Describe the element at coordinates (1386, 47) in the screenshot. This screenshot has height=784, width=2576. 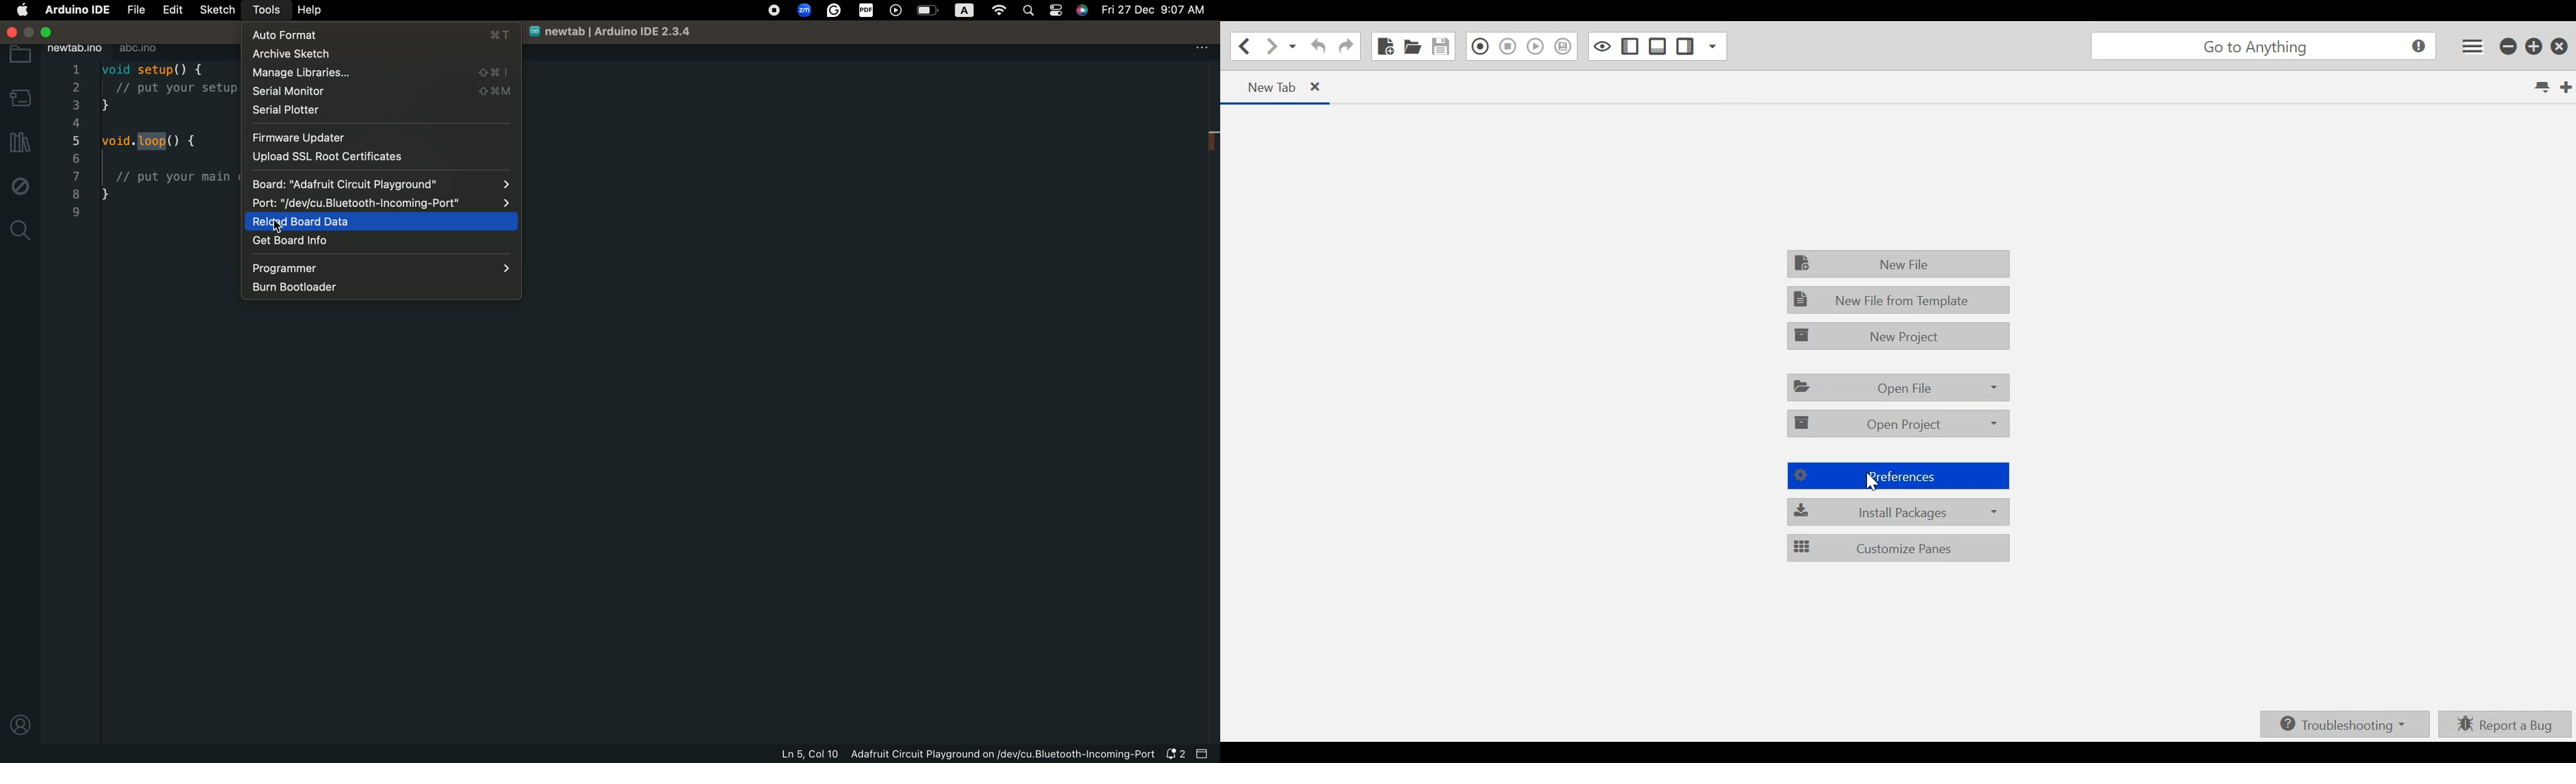
I see `New File` at that location.